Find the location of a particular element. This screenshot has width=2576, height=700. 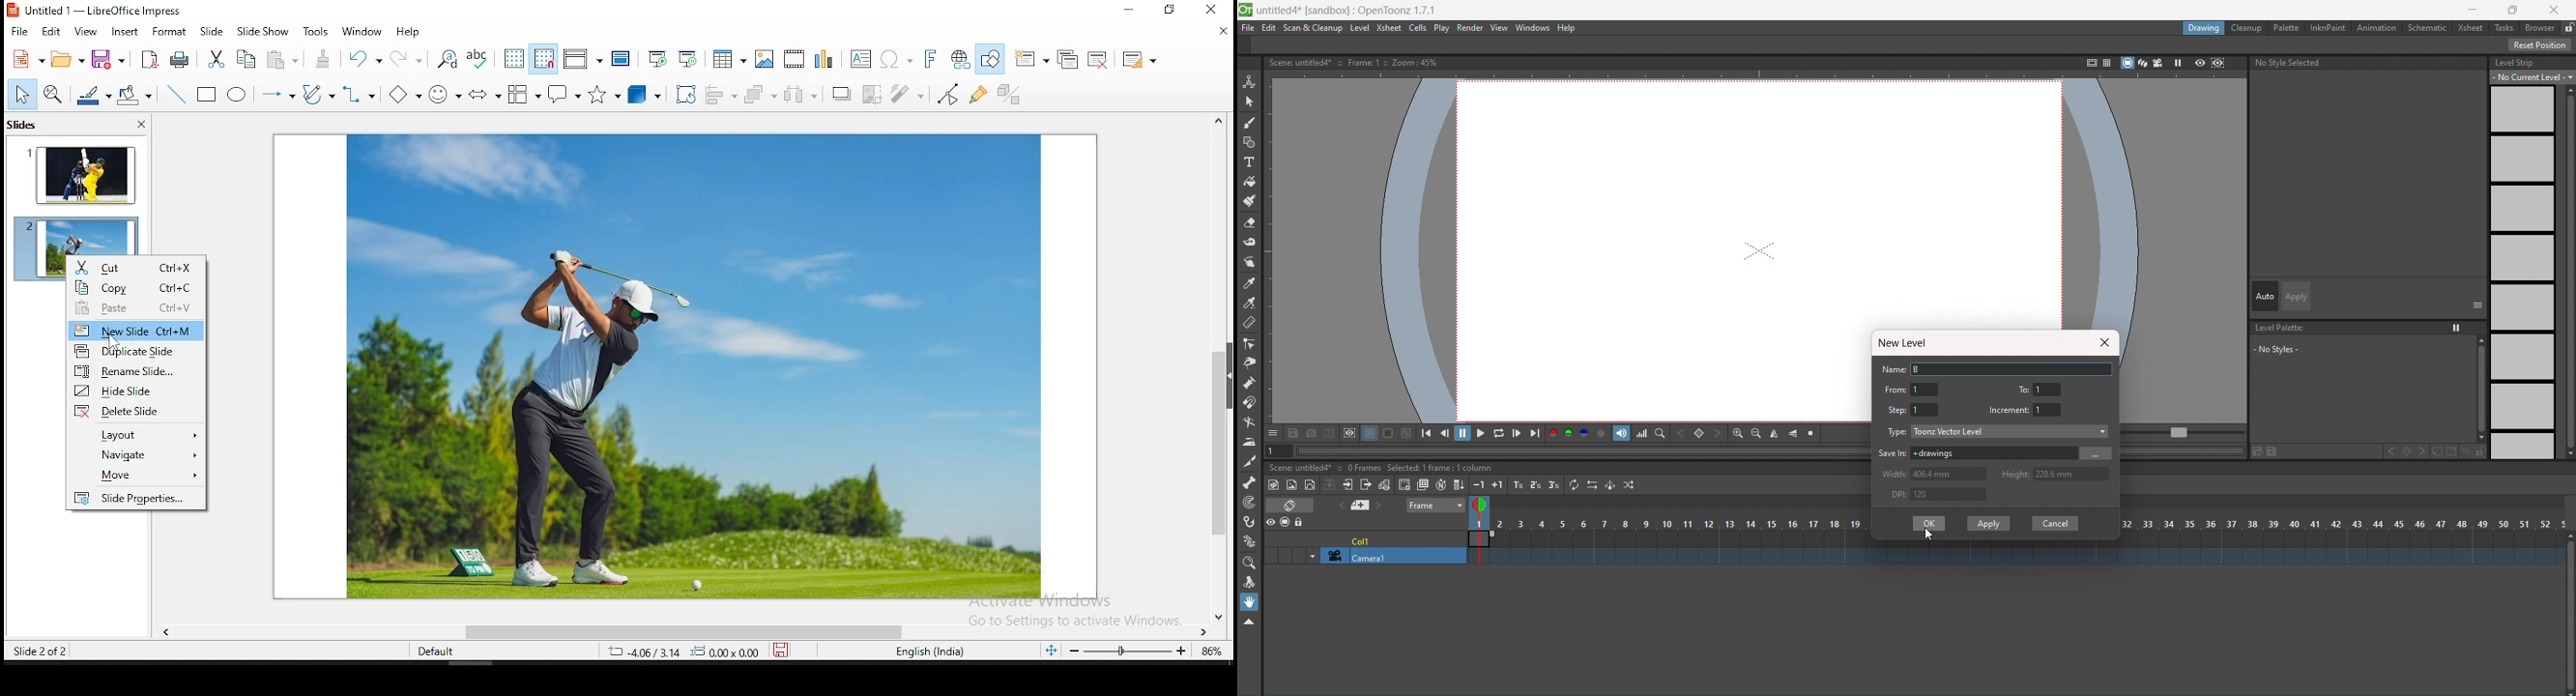

slide 2 is located at coordinates (77, 236).